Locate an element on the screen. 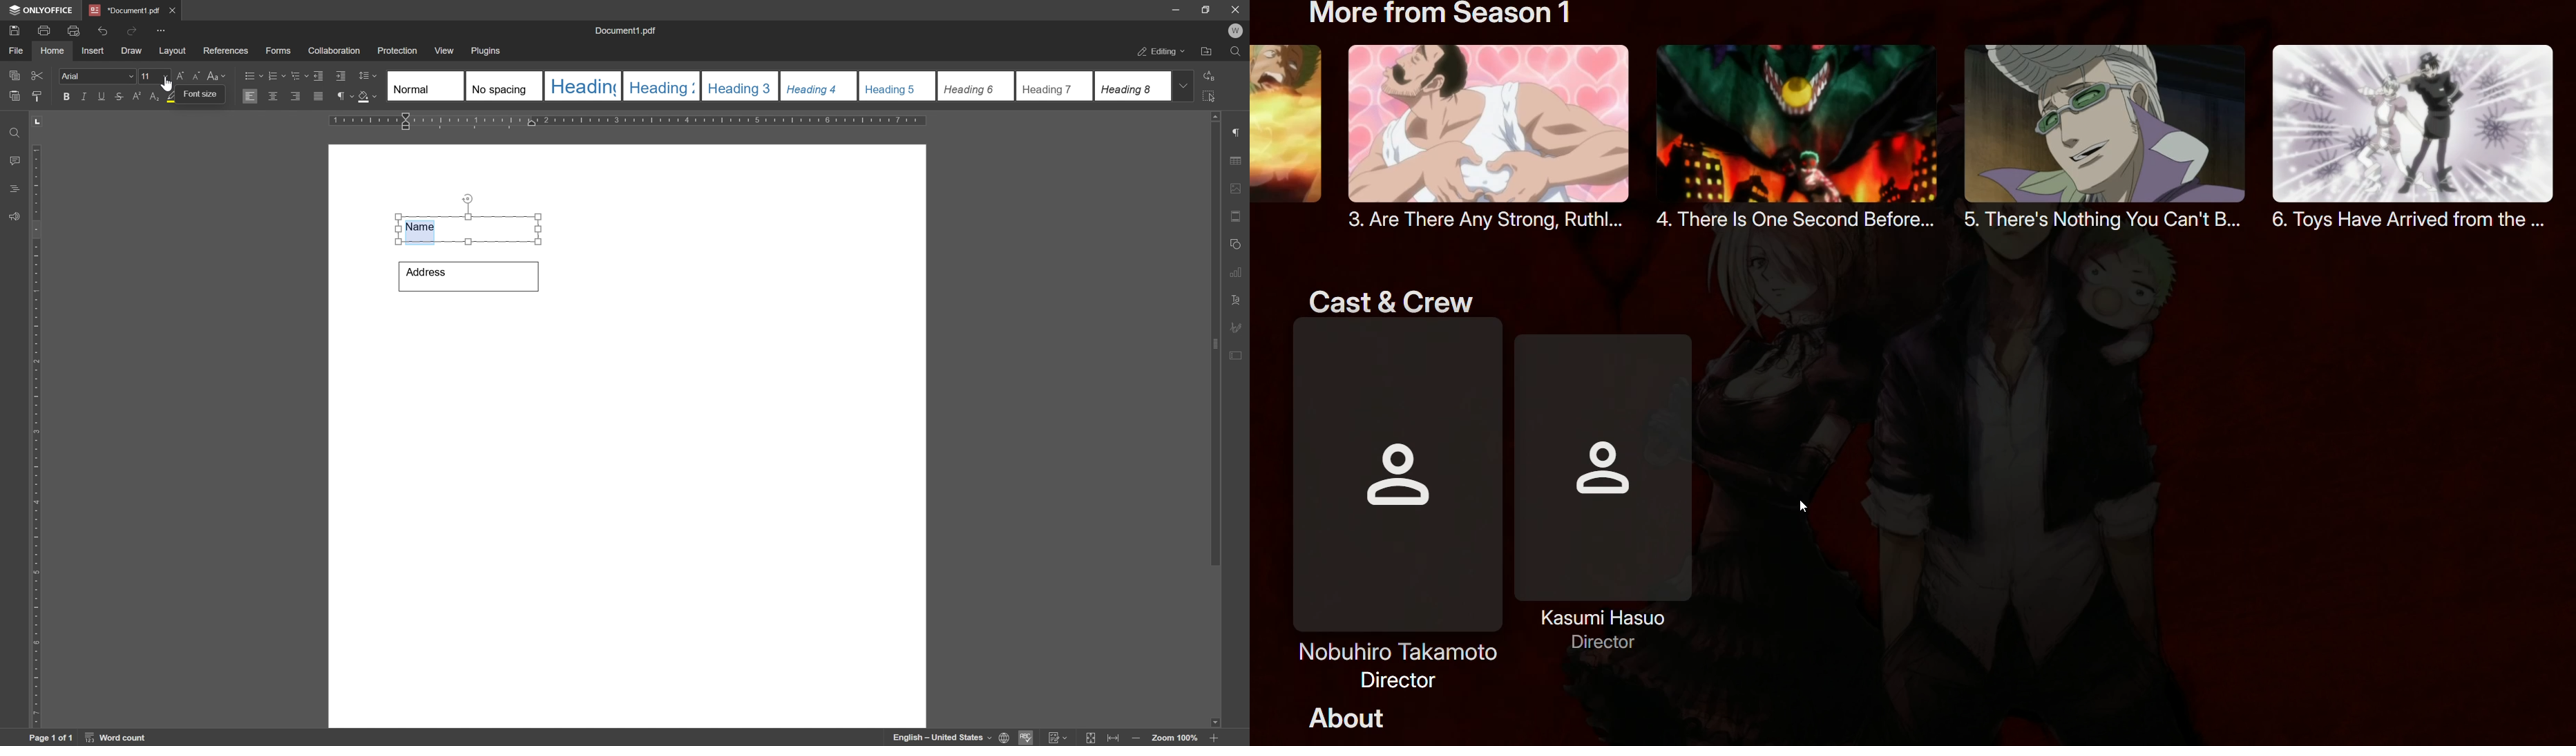 The image size is (2576, 756). scroll bar is located at coordinates (1216, 338).